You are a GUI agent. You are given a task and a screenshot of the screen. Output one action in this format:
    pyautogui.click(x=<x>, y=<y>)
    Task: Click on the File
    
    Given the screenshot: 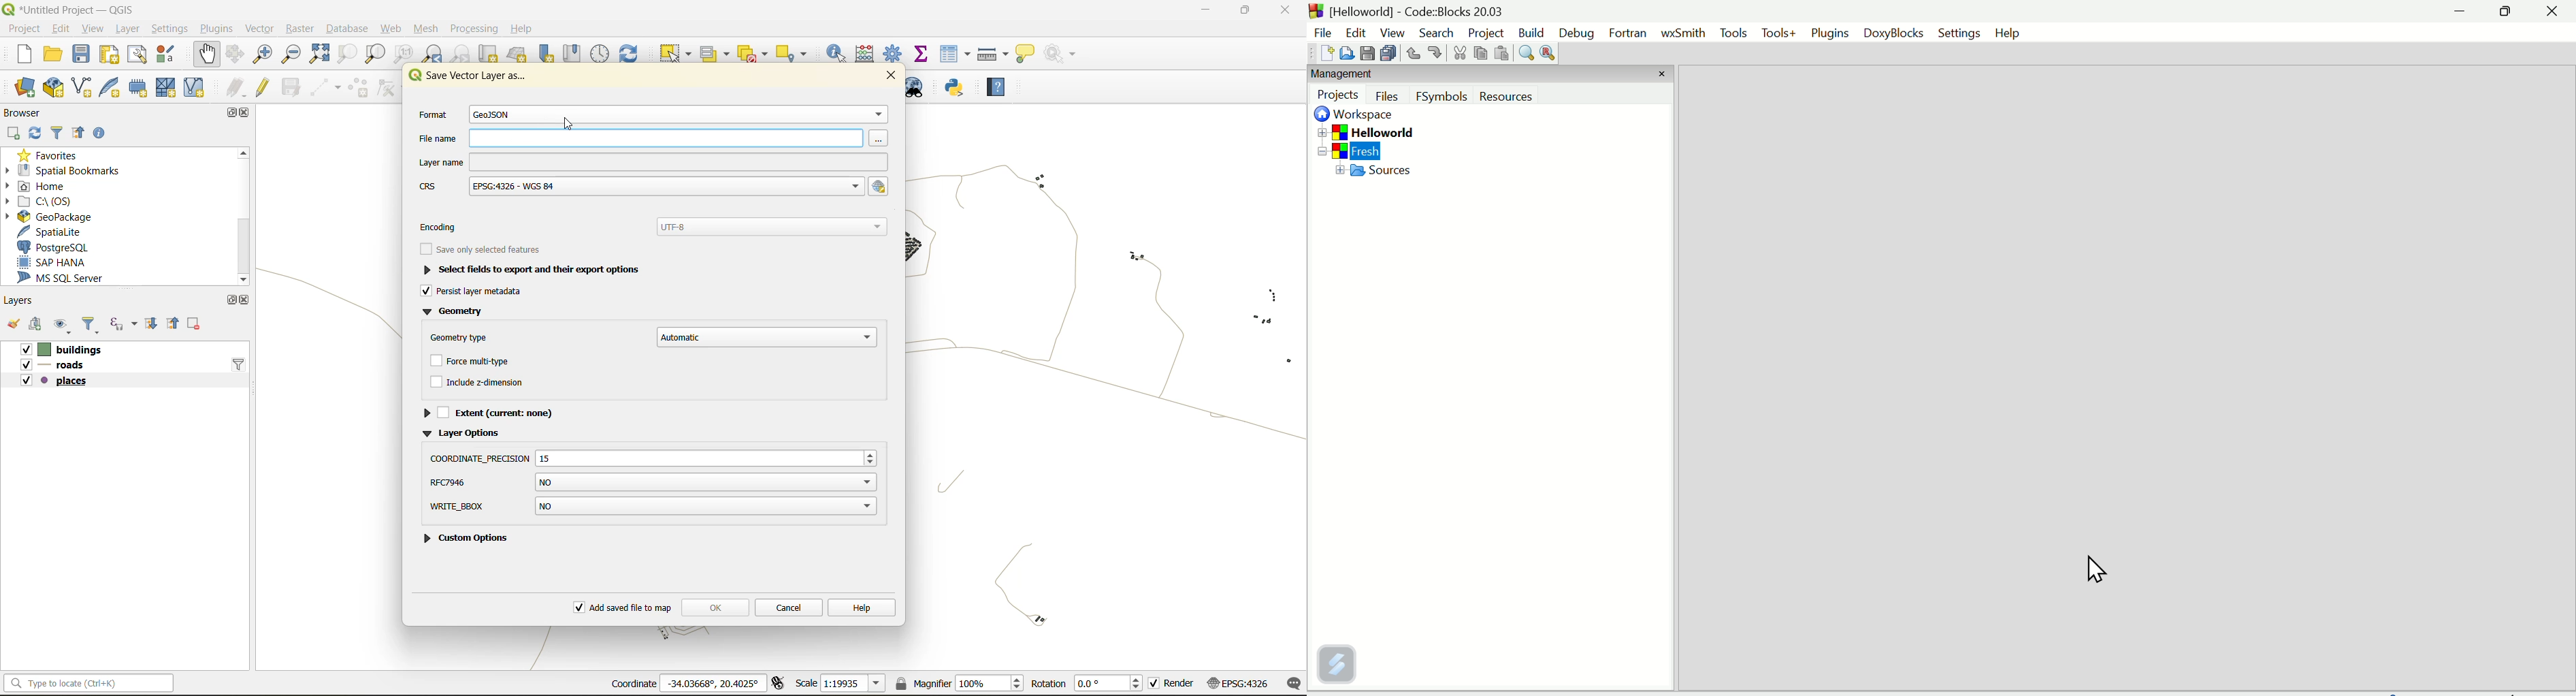 What is the action you would take?
    pyautogui.click(x=1321, y=31)
    